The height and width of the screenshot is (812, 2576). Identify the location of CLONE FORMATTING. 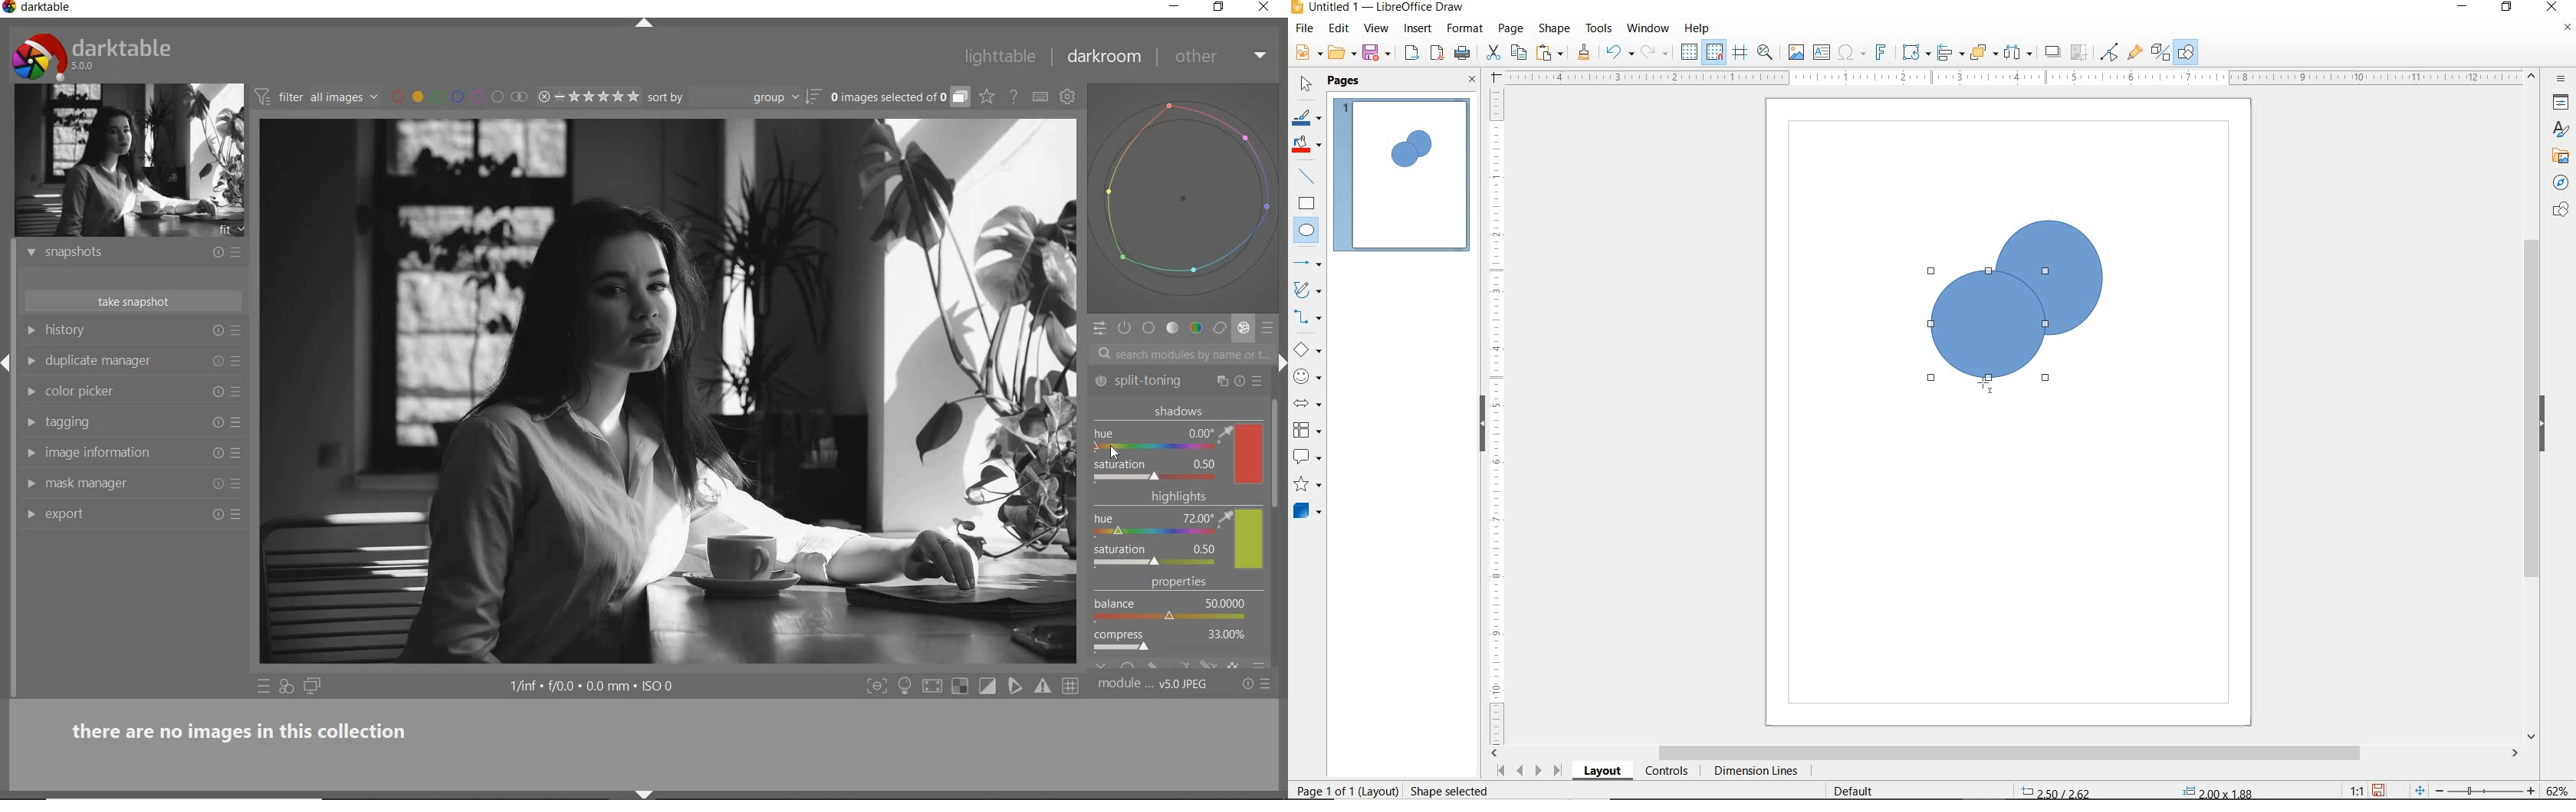
(1583, 52).